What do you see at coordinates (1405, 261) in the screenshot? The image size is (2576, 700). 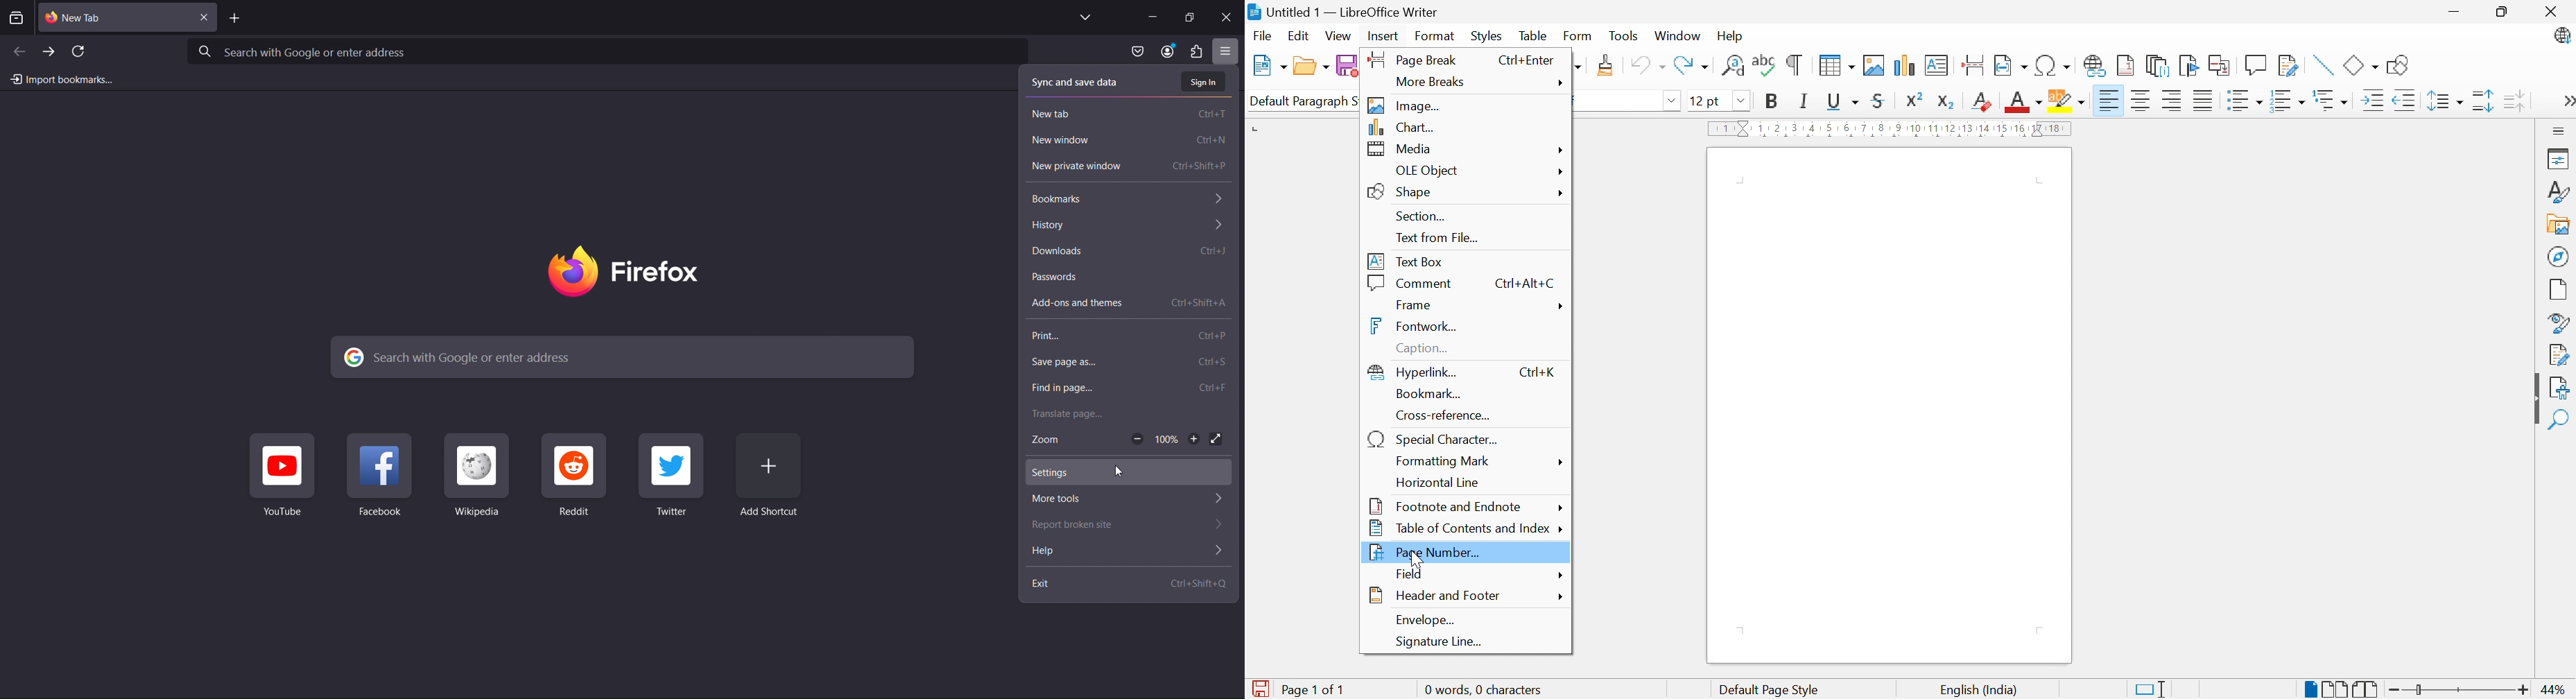 I see `Text box` at bounding box center [1405, 261].